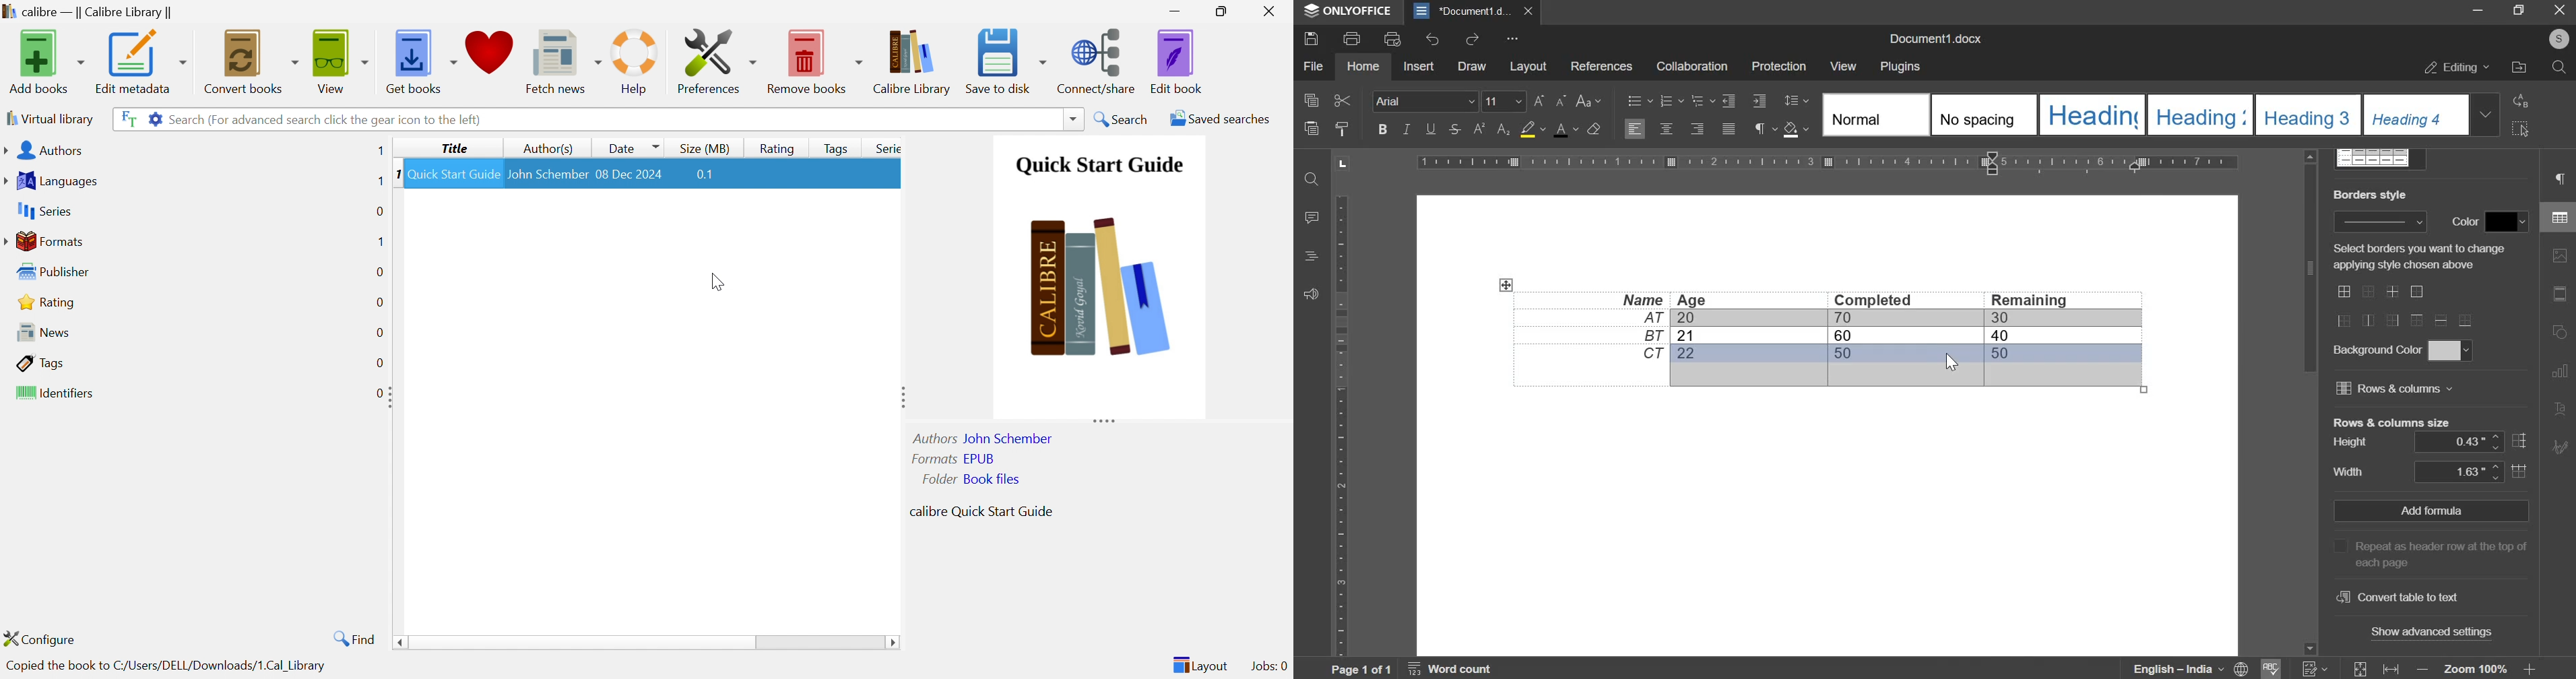 The height and width of the screenshot is (700, 2576). What do you see at coordinates (1933, 40) in the screenshot?
I see `document name` at bounding box center [1933, 40].